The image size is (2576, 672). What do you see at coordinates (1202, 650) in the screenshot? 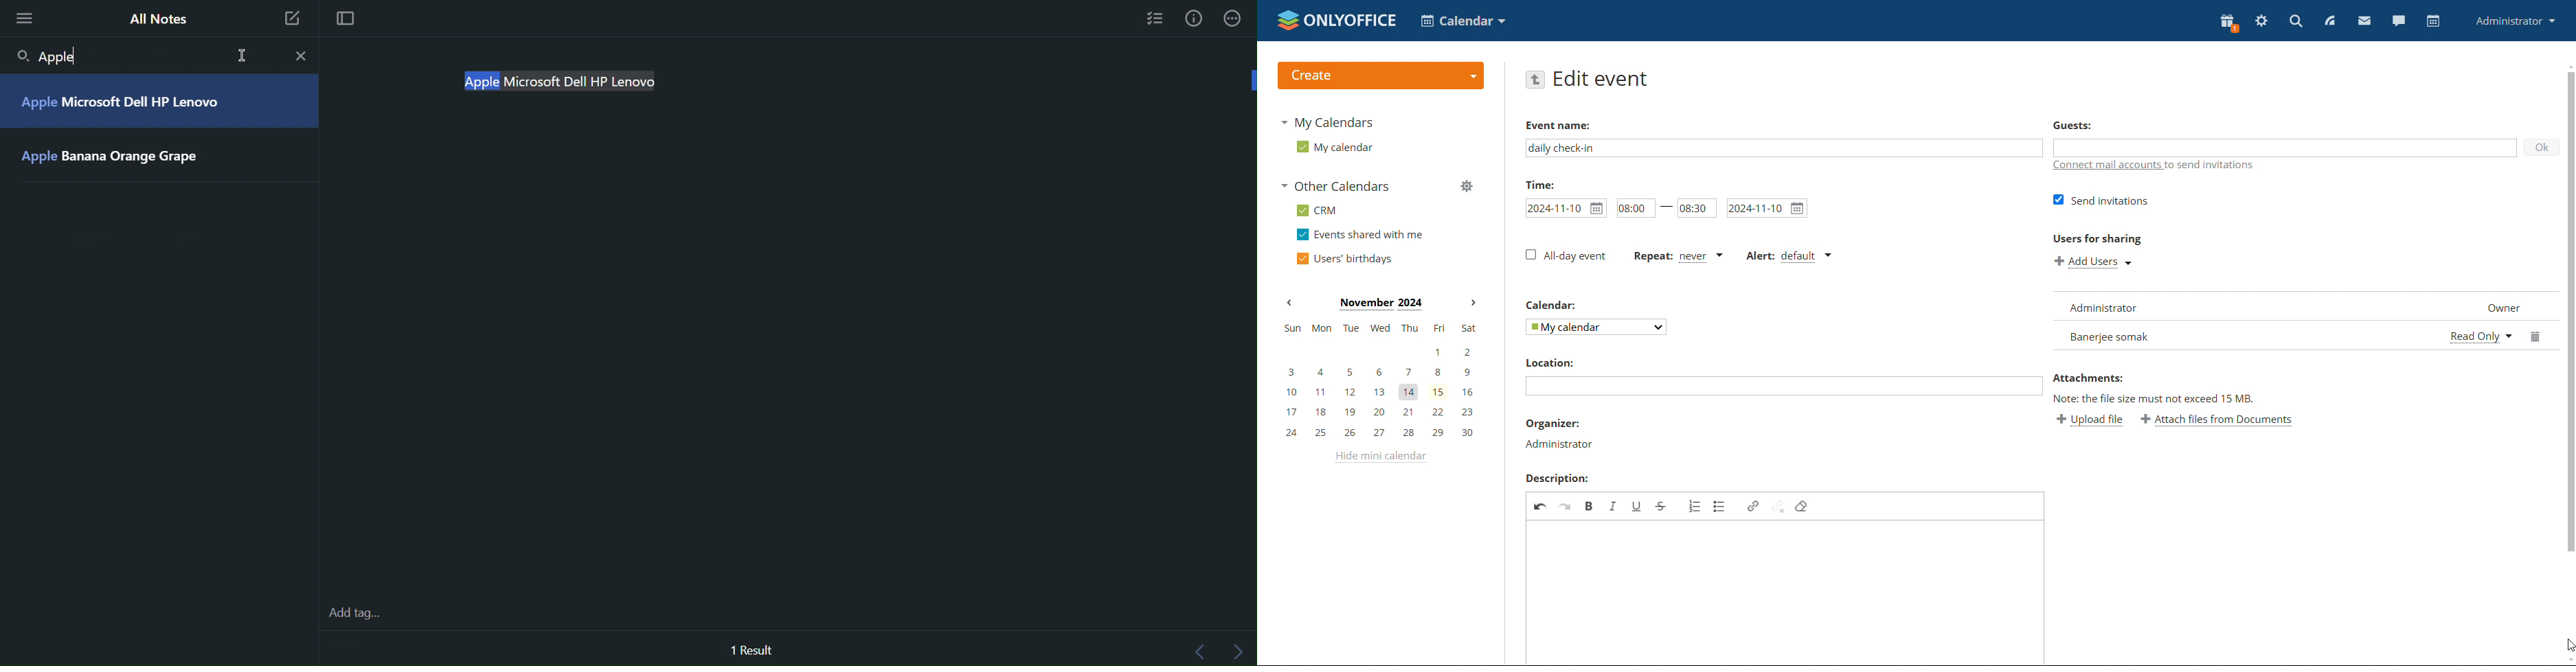
I see `Back` at bounding box center [1202, 650].